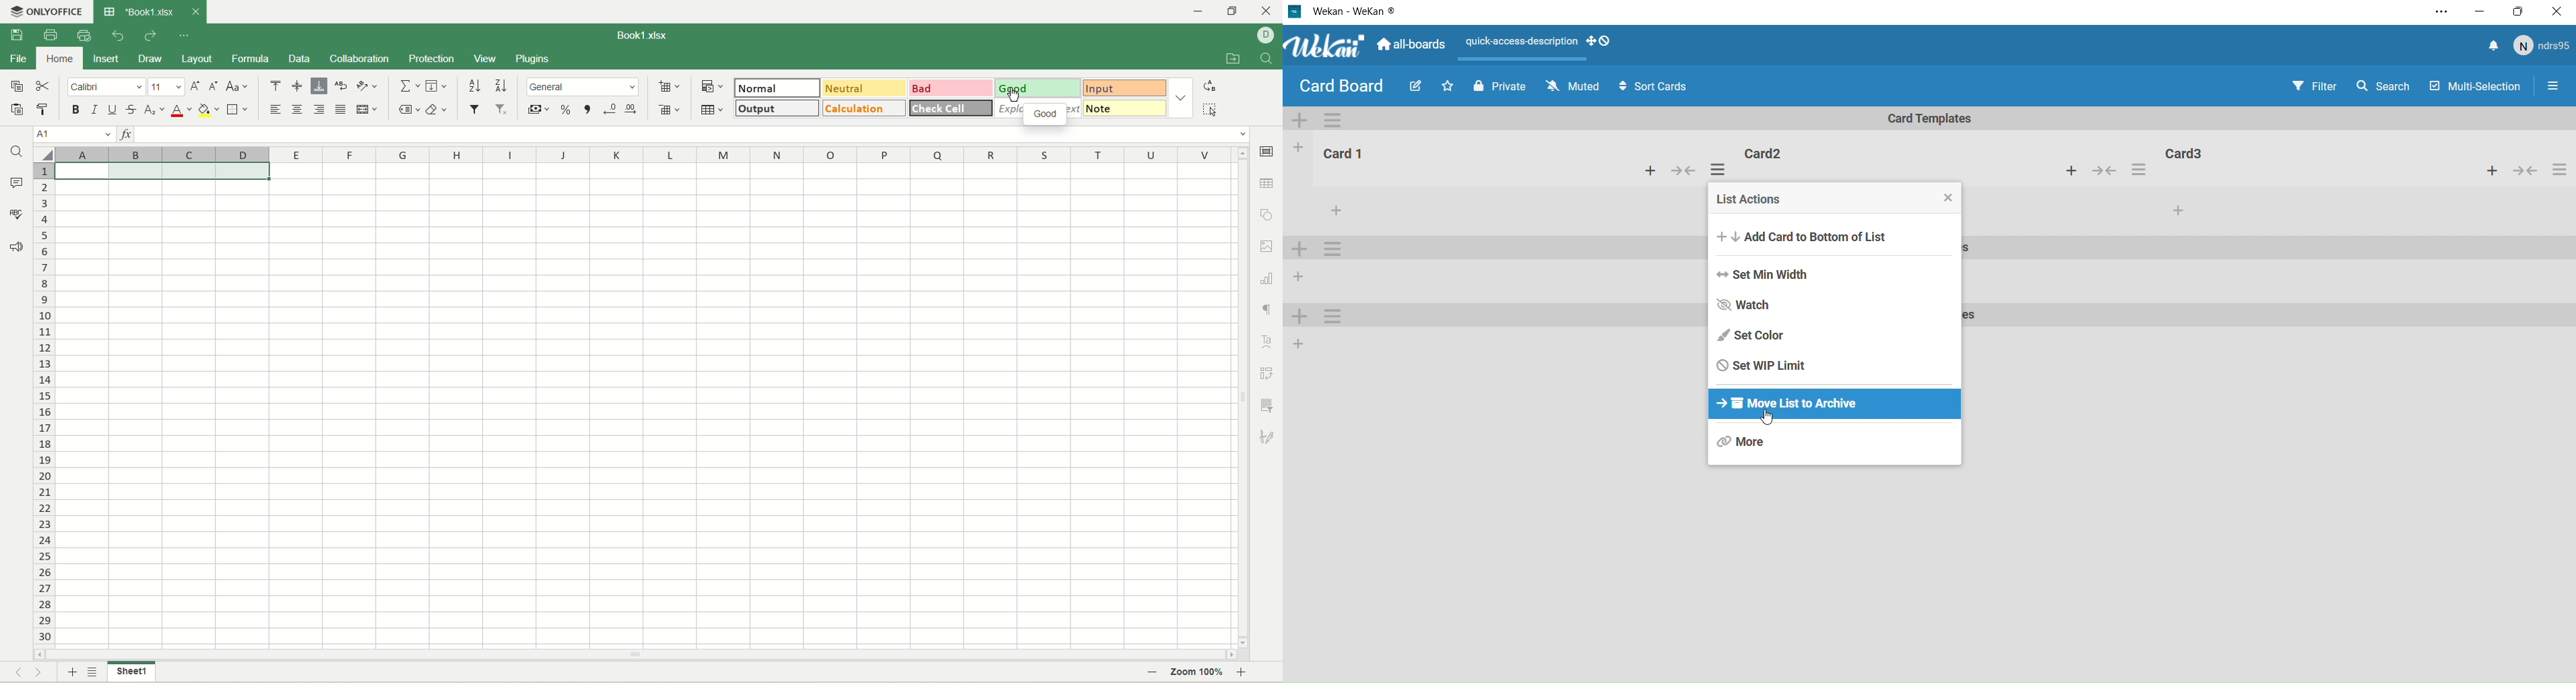 The image size is (2576, 700). I want to click on bad, so click(953, 88).